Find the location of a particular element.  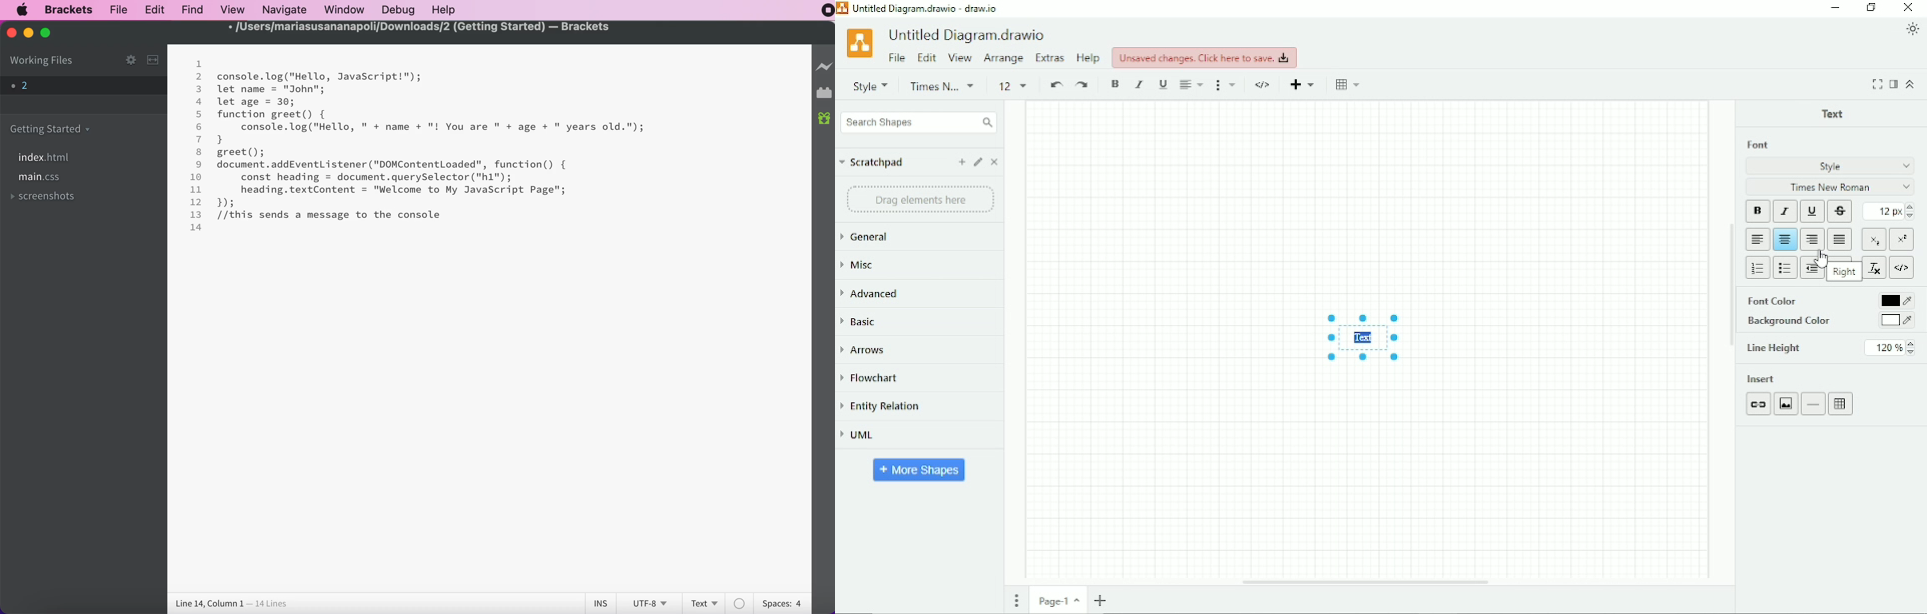

Style is located at coordinates (870, 86).